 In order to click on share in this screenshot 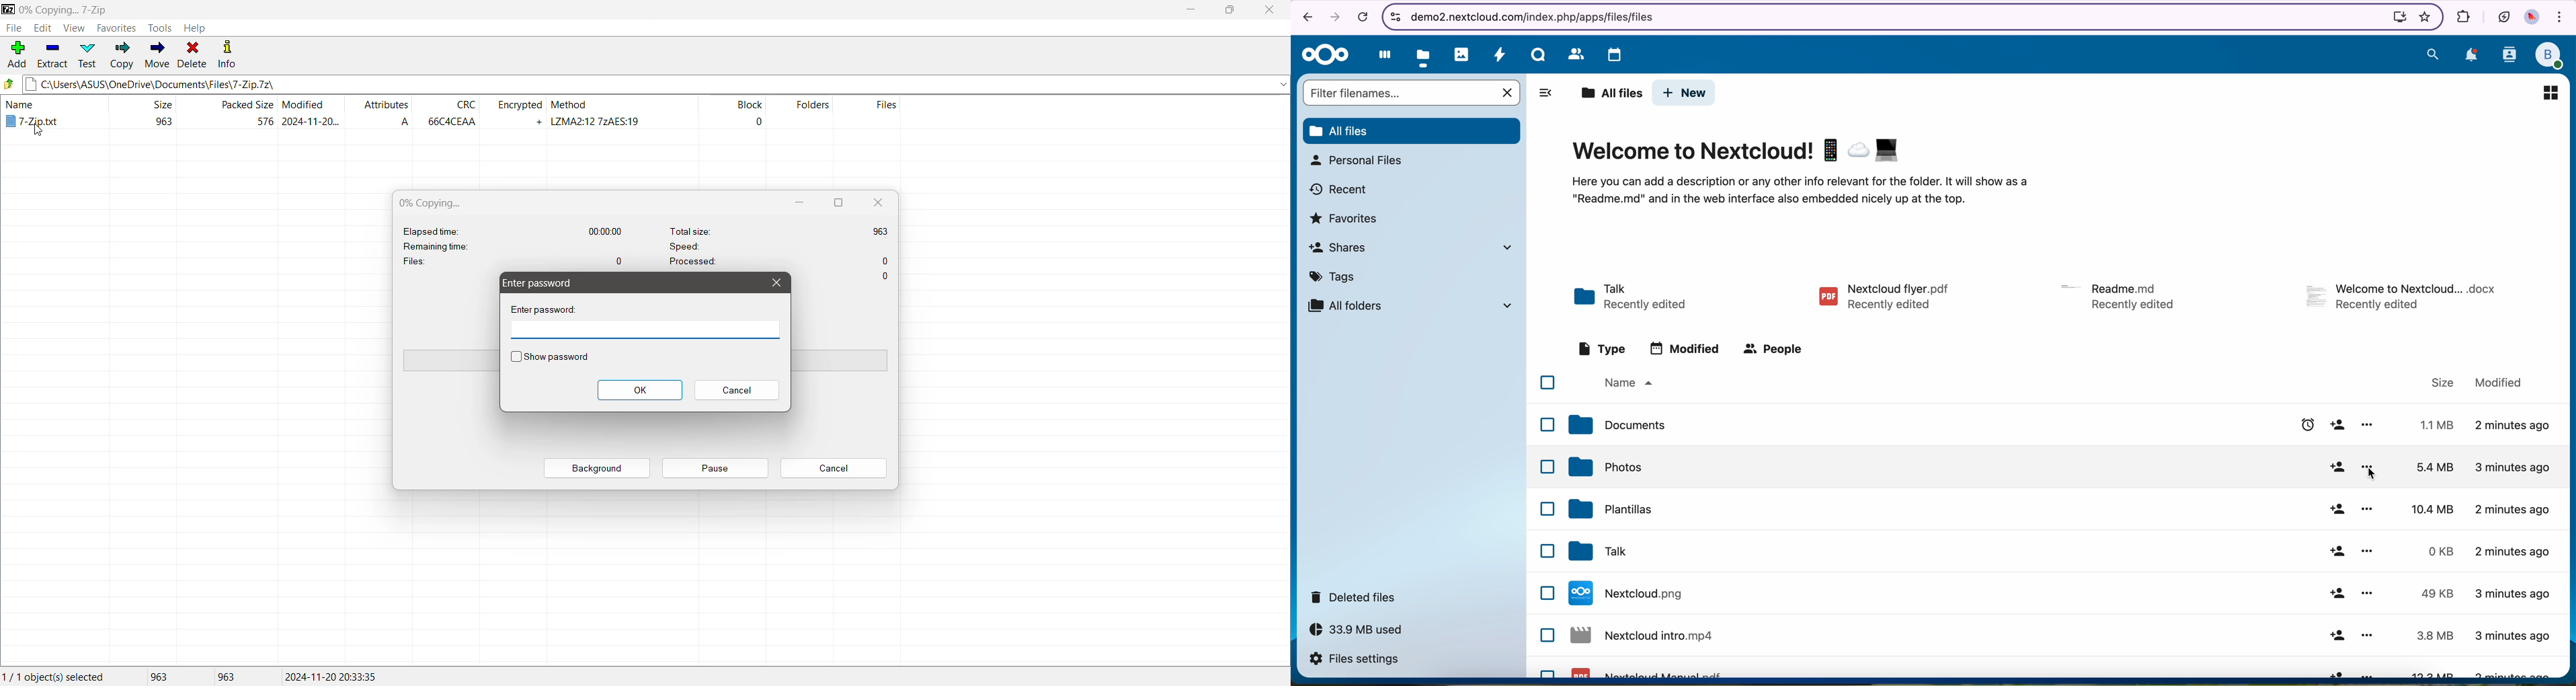, I will do `click(2339, 425)`.